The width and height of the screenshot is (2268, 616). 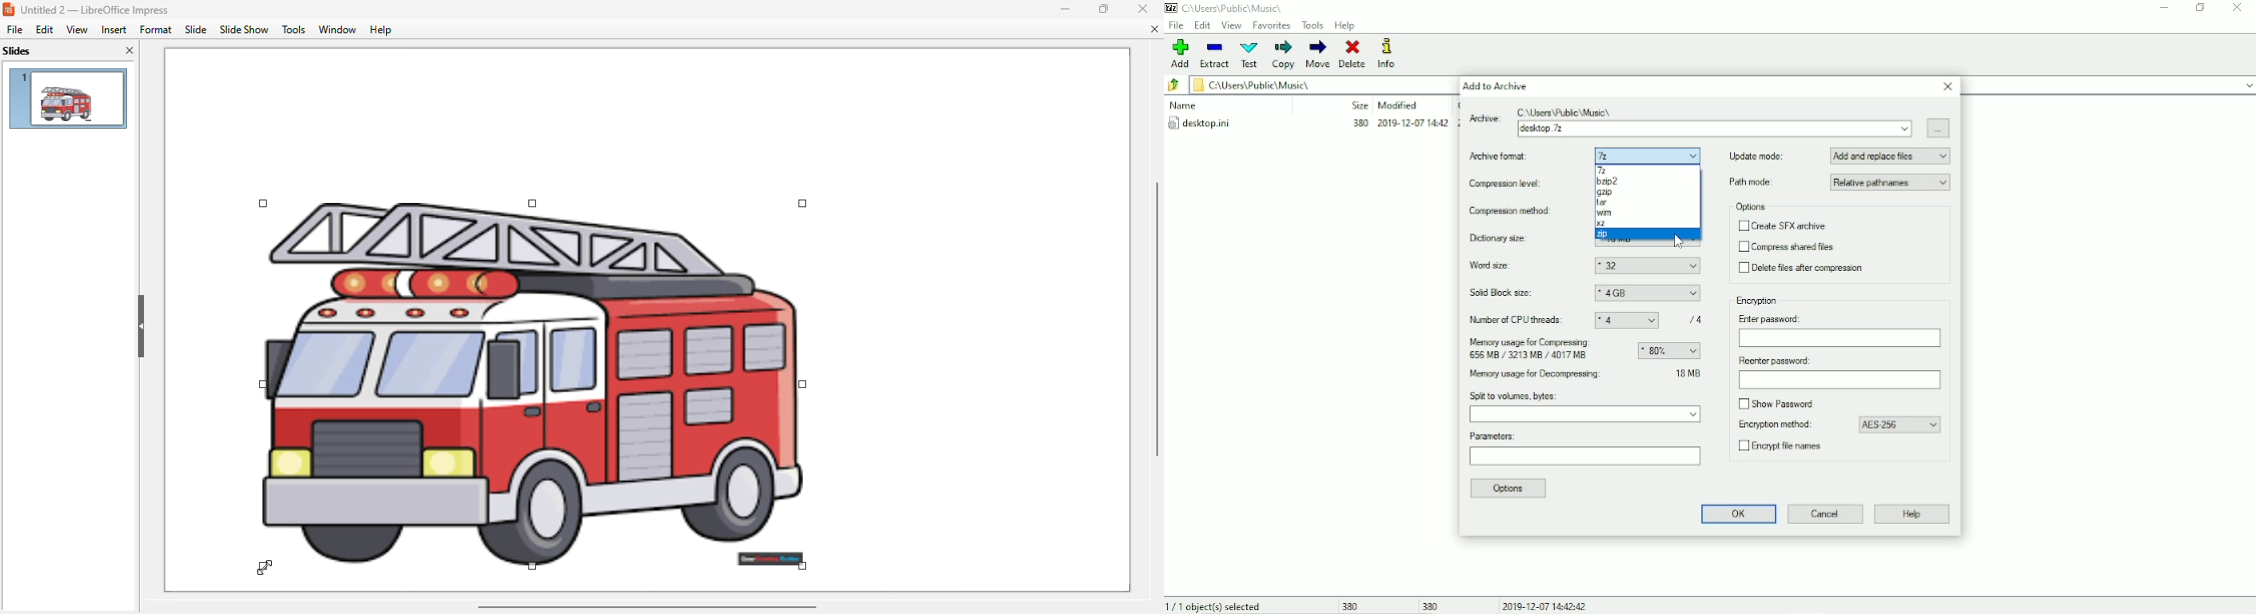 What do you see at coordinates (804, 385) in the screenshot?
I see `corner handles` at bounding box center [804, 385].